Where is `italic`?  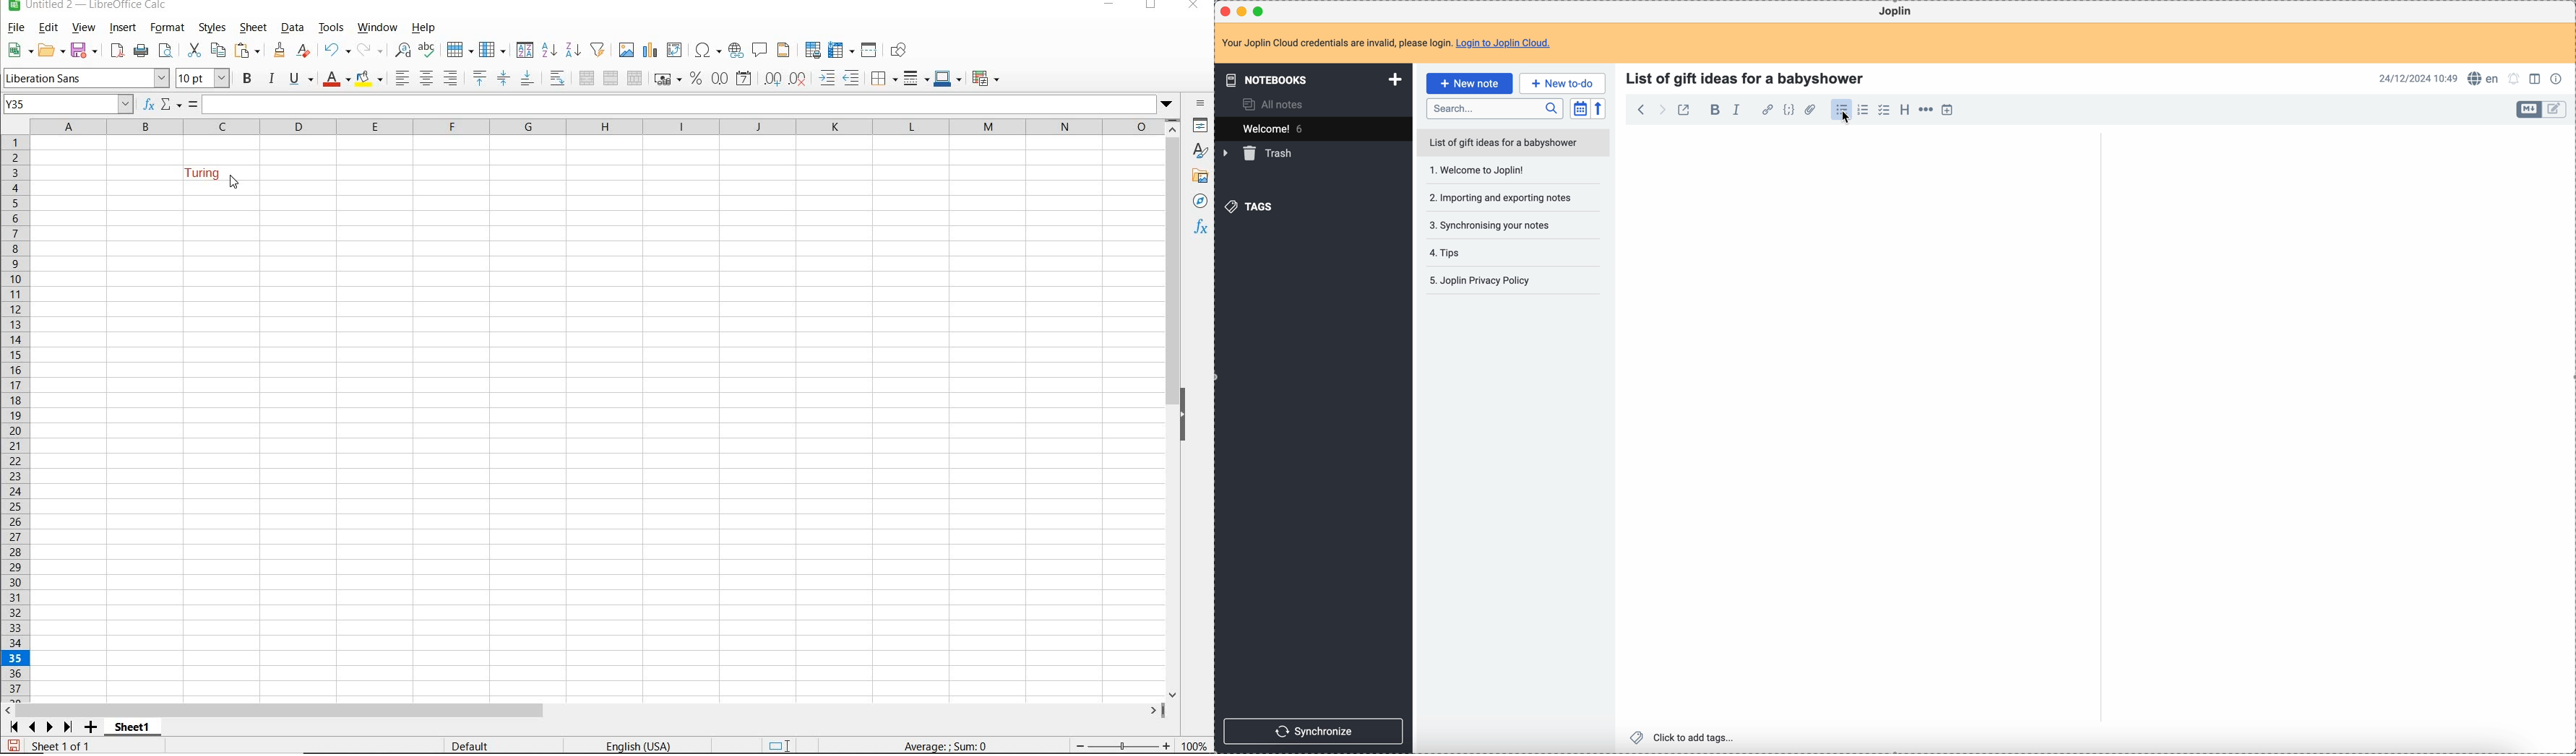
italic is located at coordinates (1738, 110).